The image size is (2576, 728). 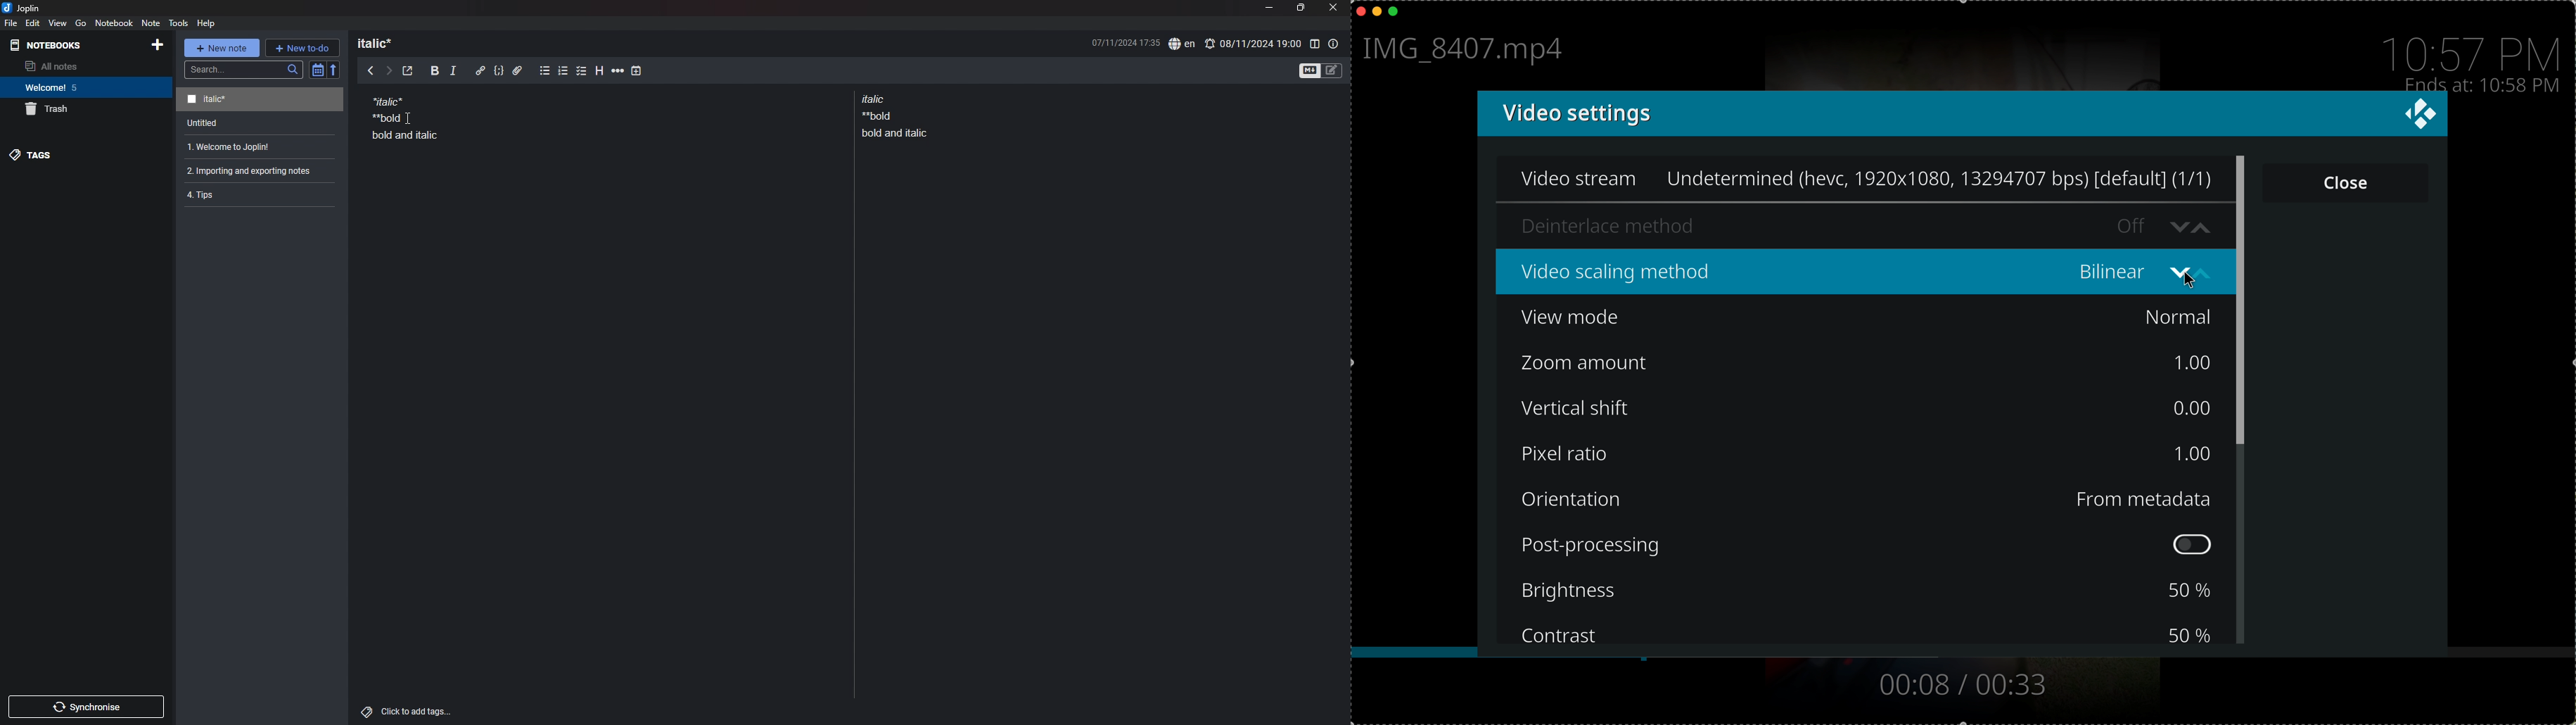 I want to click on edit, so click(x=33, y=23).